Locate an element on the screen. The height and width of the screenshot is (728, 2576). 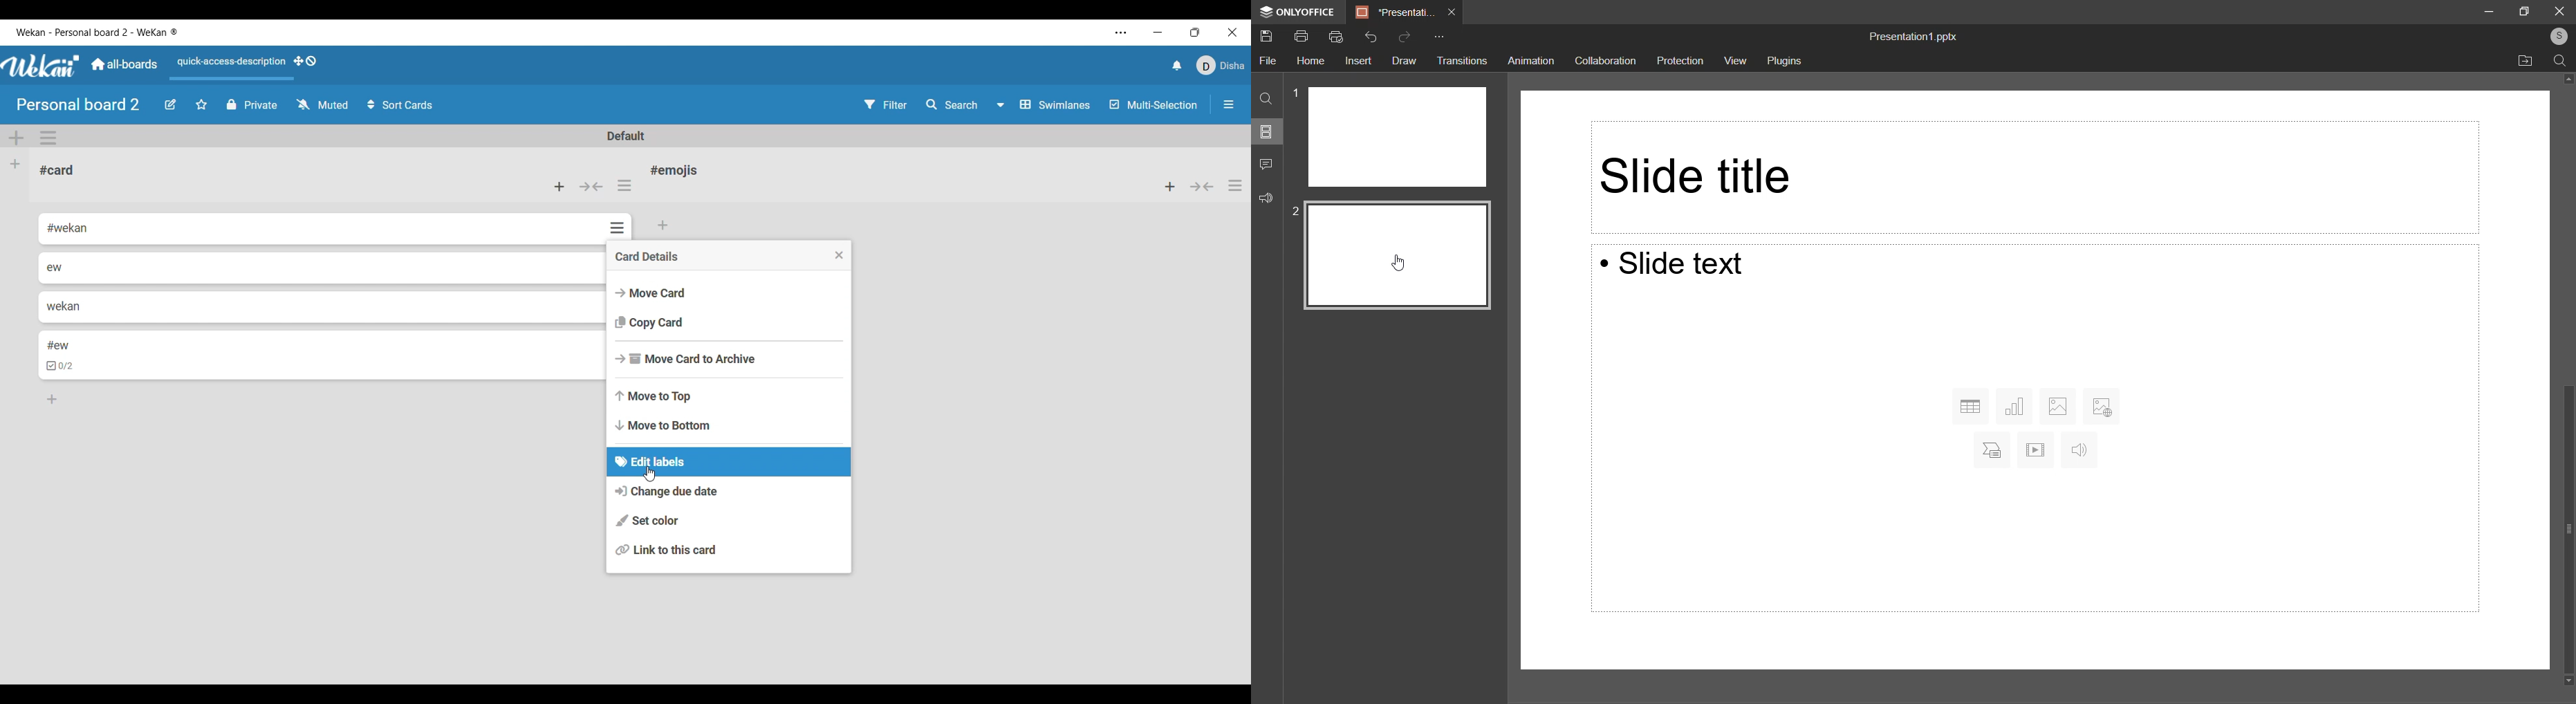
Edit is located at coordinates (170, 105).